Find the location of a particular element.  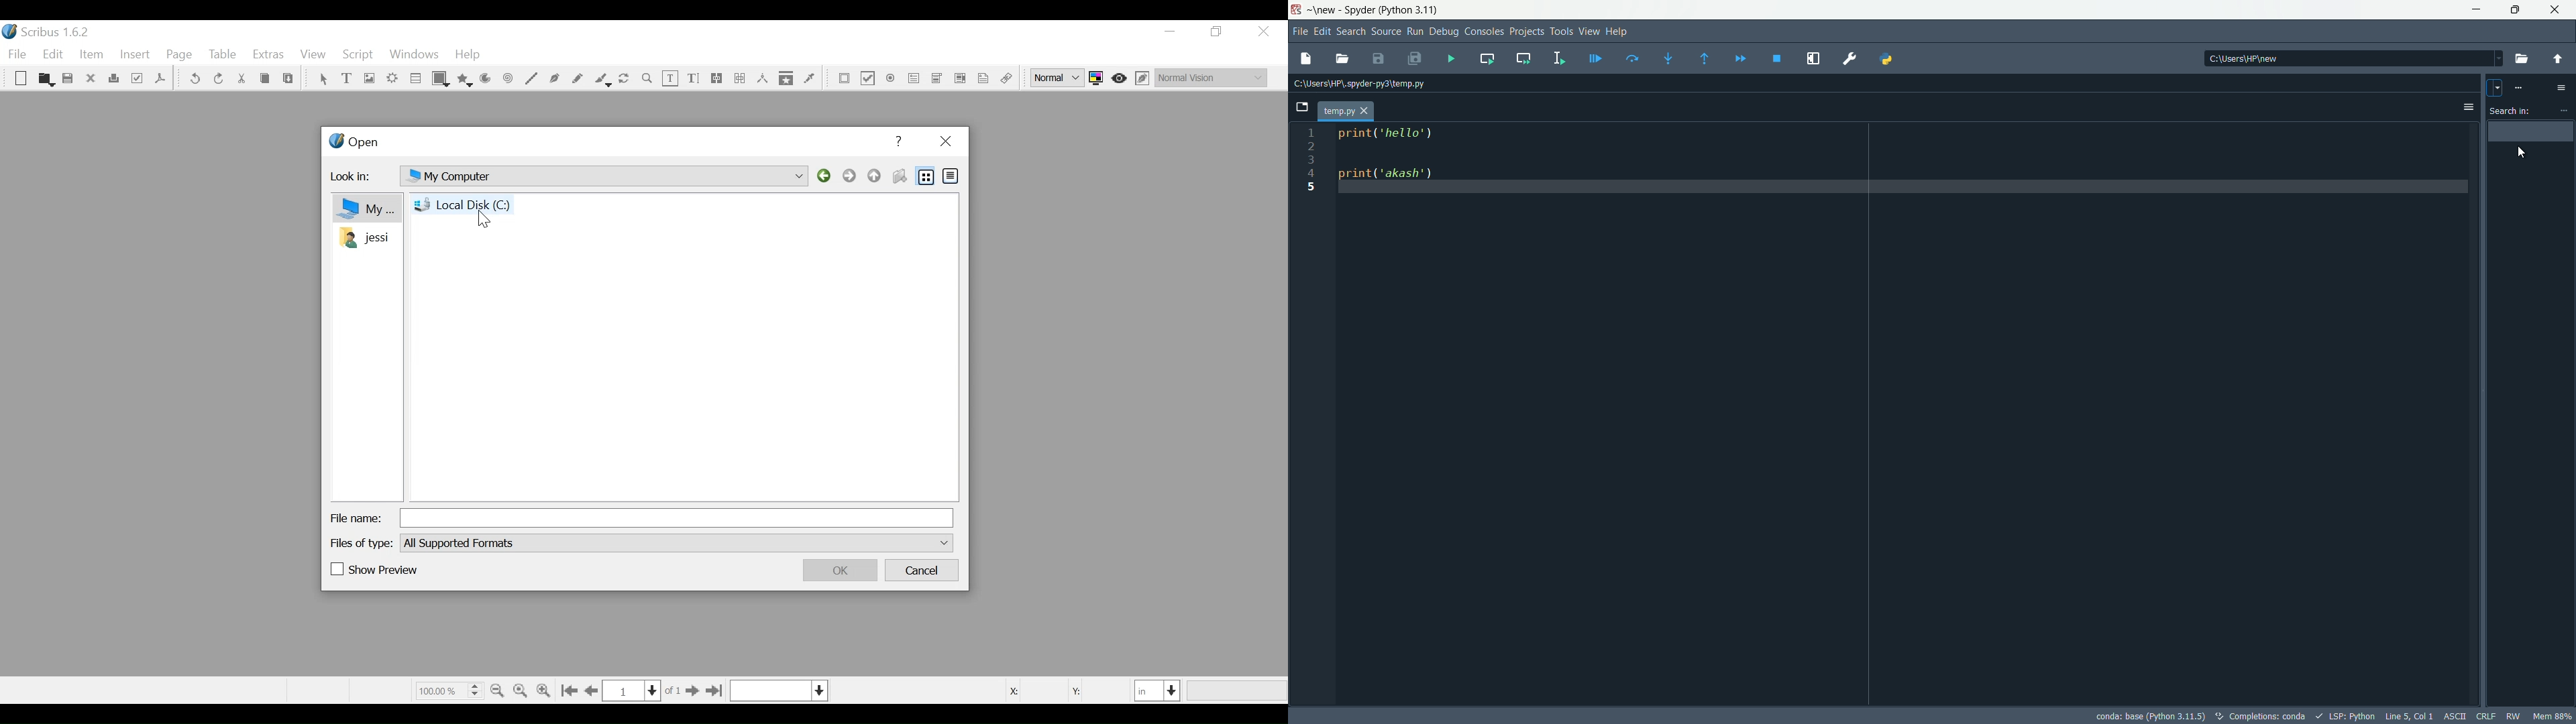

continue execution untill next breakdown is located at coordinates (1740, 60).